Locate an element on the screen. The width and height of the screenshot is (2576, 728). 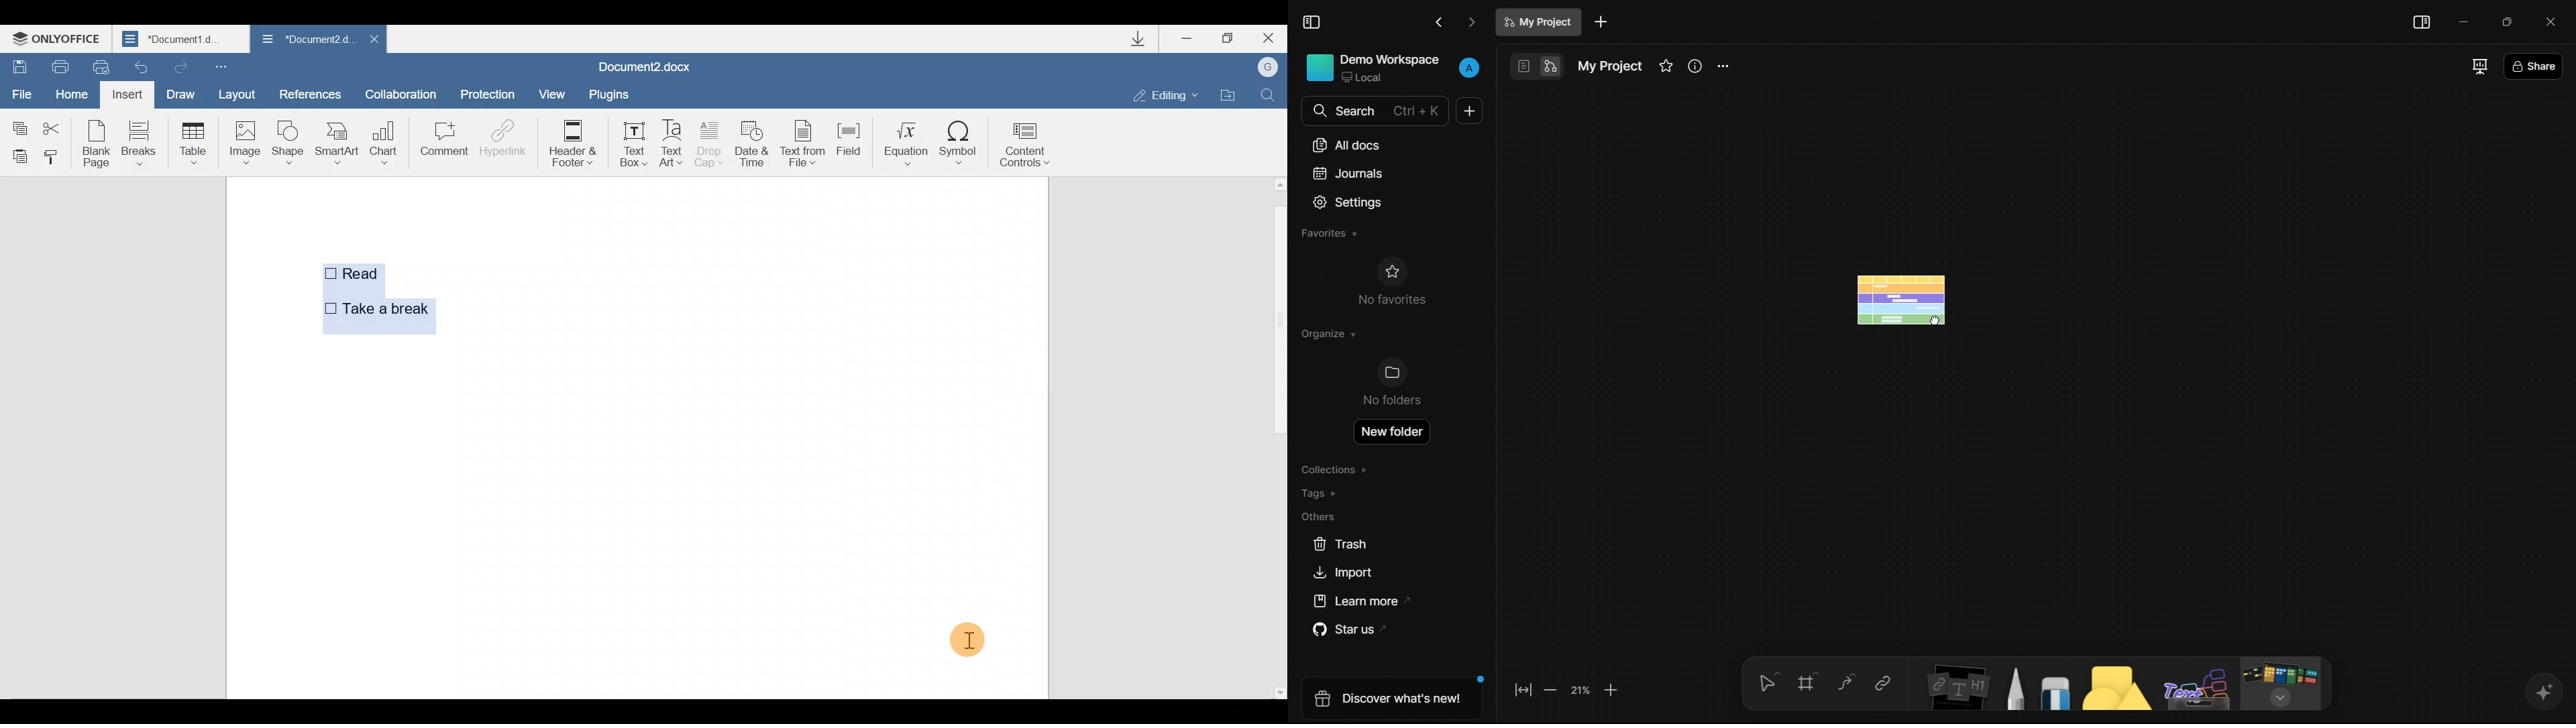
full screen is located at coordinates (2478, 66).